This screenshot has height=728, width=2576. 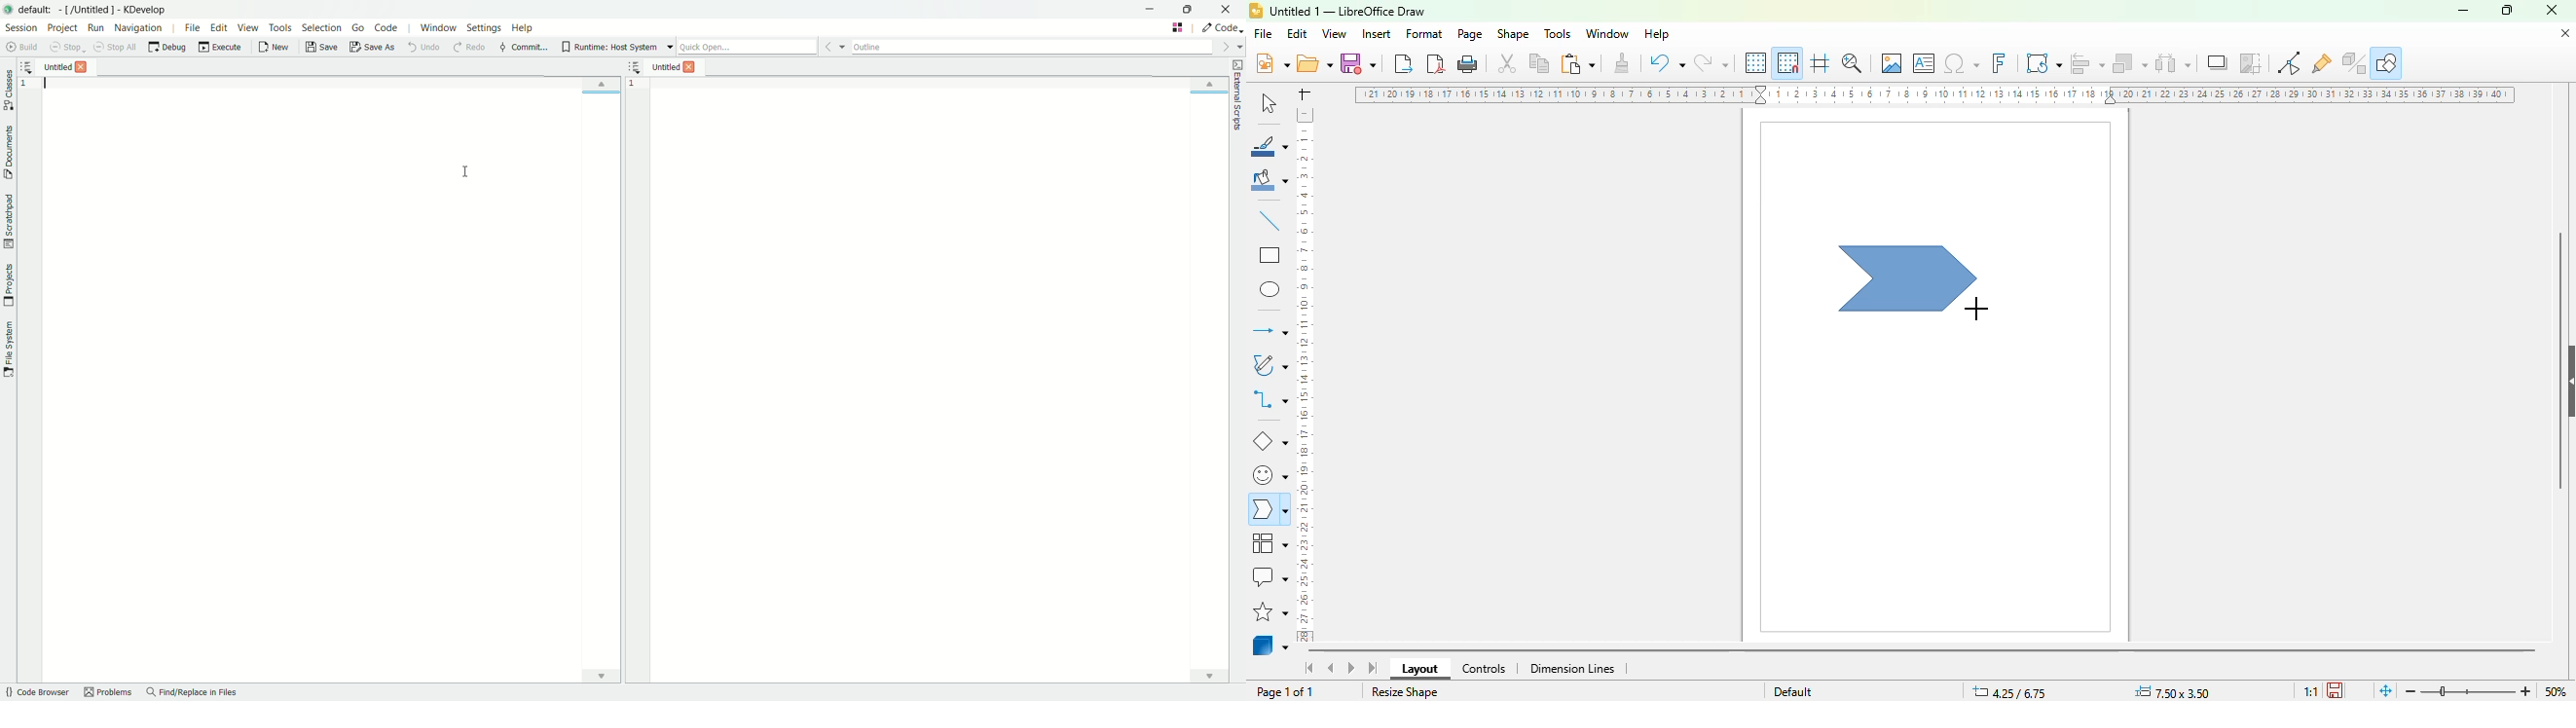 I want to click on edit, so click(x=1297, y=34).